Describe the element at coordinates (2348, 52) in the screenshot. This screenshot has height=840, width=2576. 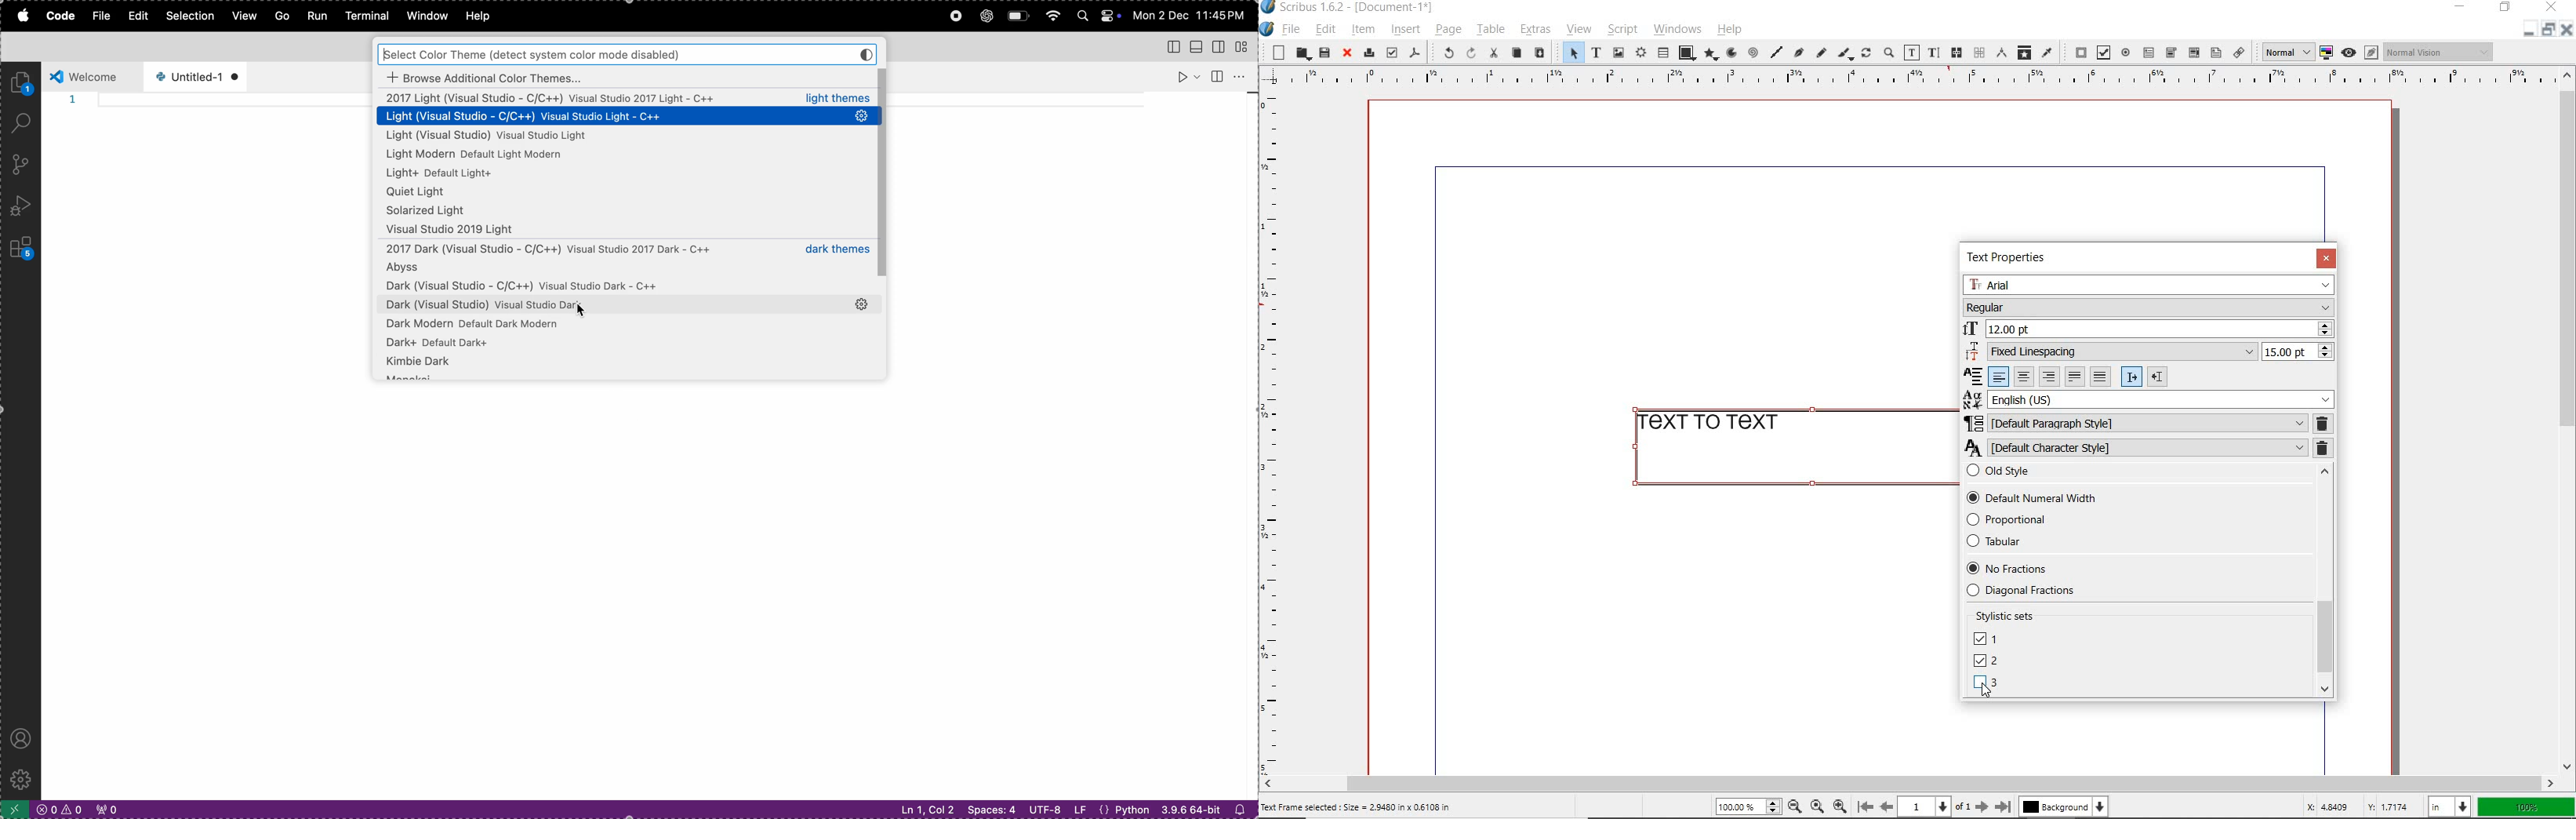
I see `Preview mode` at that location.